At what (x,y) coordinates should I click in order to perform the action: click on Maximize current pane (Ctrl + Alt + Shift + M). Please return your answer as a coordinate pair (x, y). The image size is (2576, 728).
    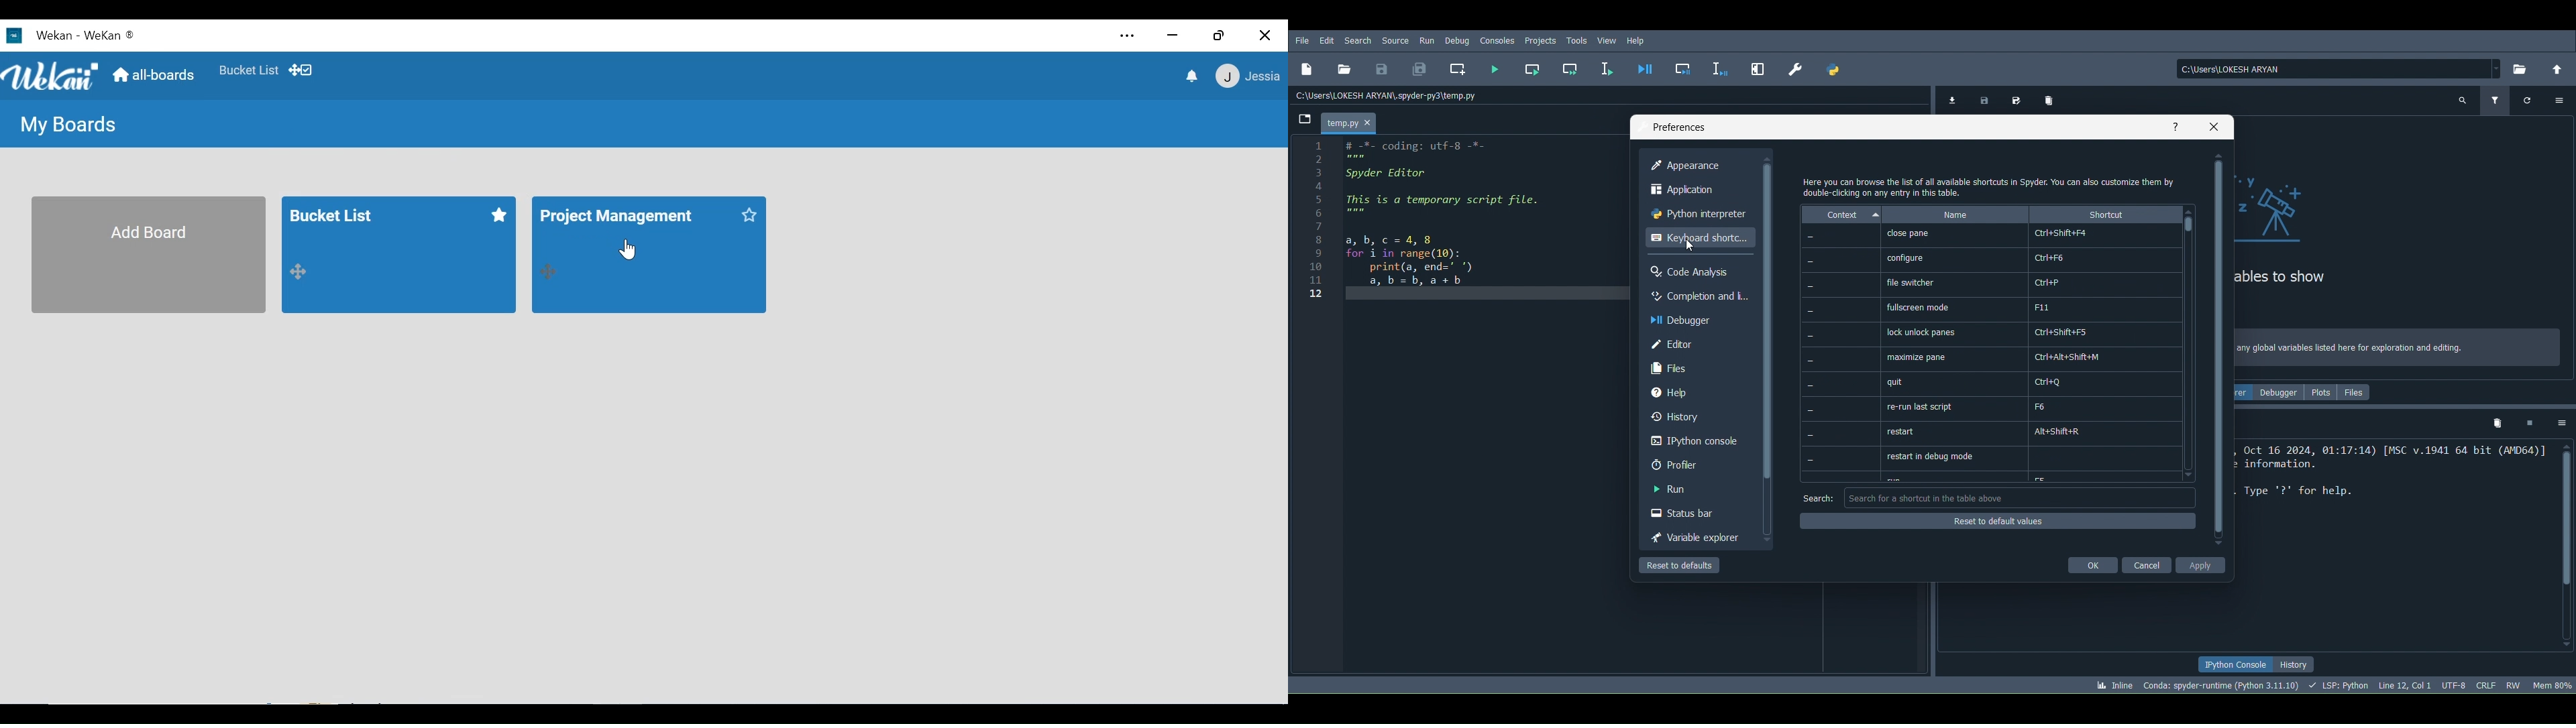
    Looking at the image, I should click on (1758, 67).